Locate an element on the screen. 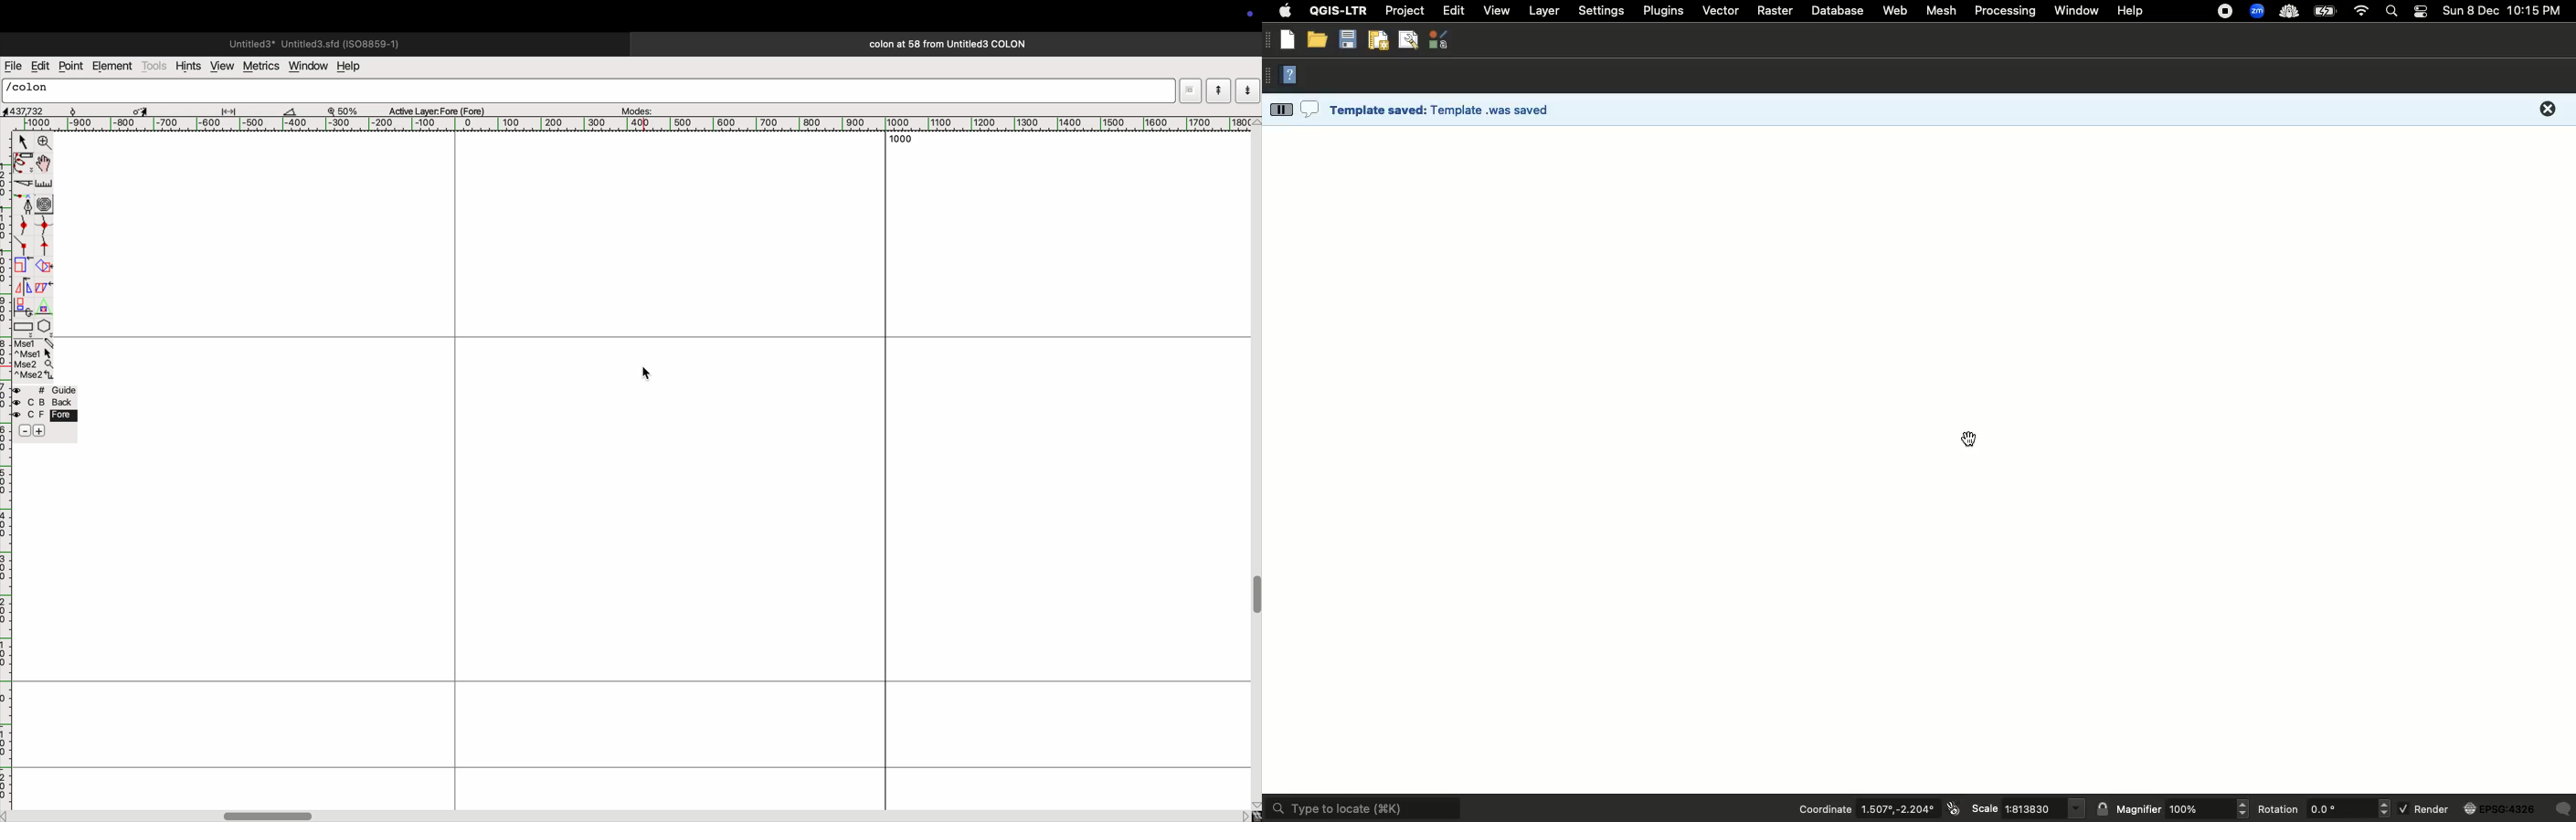 The width and height of the screenshot is (2576, 840). Processing is located at coordinates (2005, 9).